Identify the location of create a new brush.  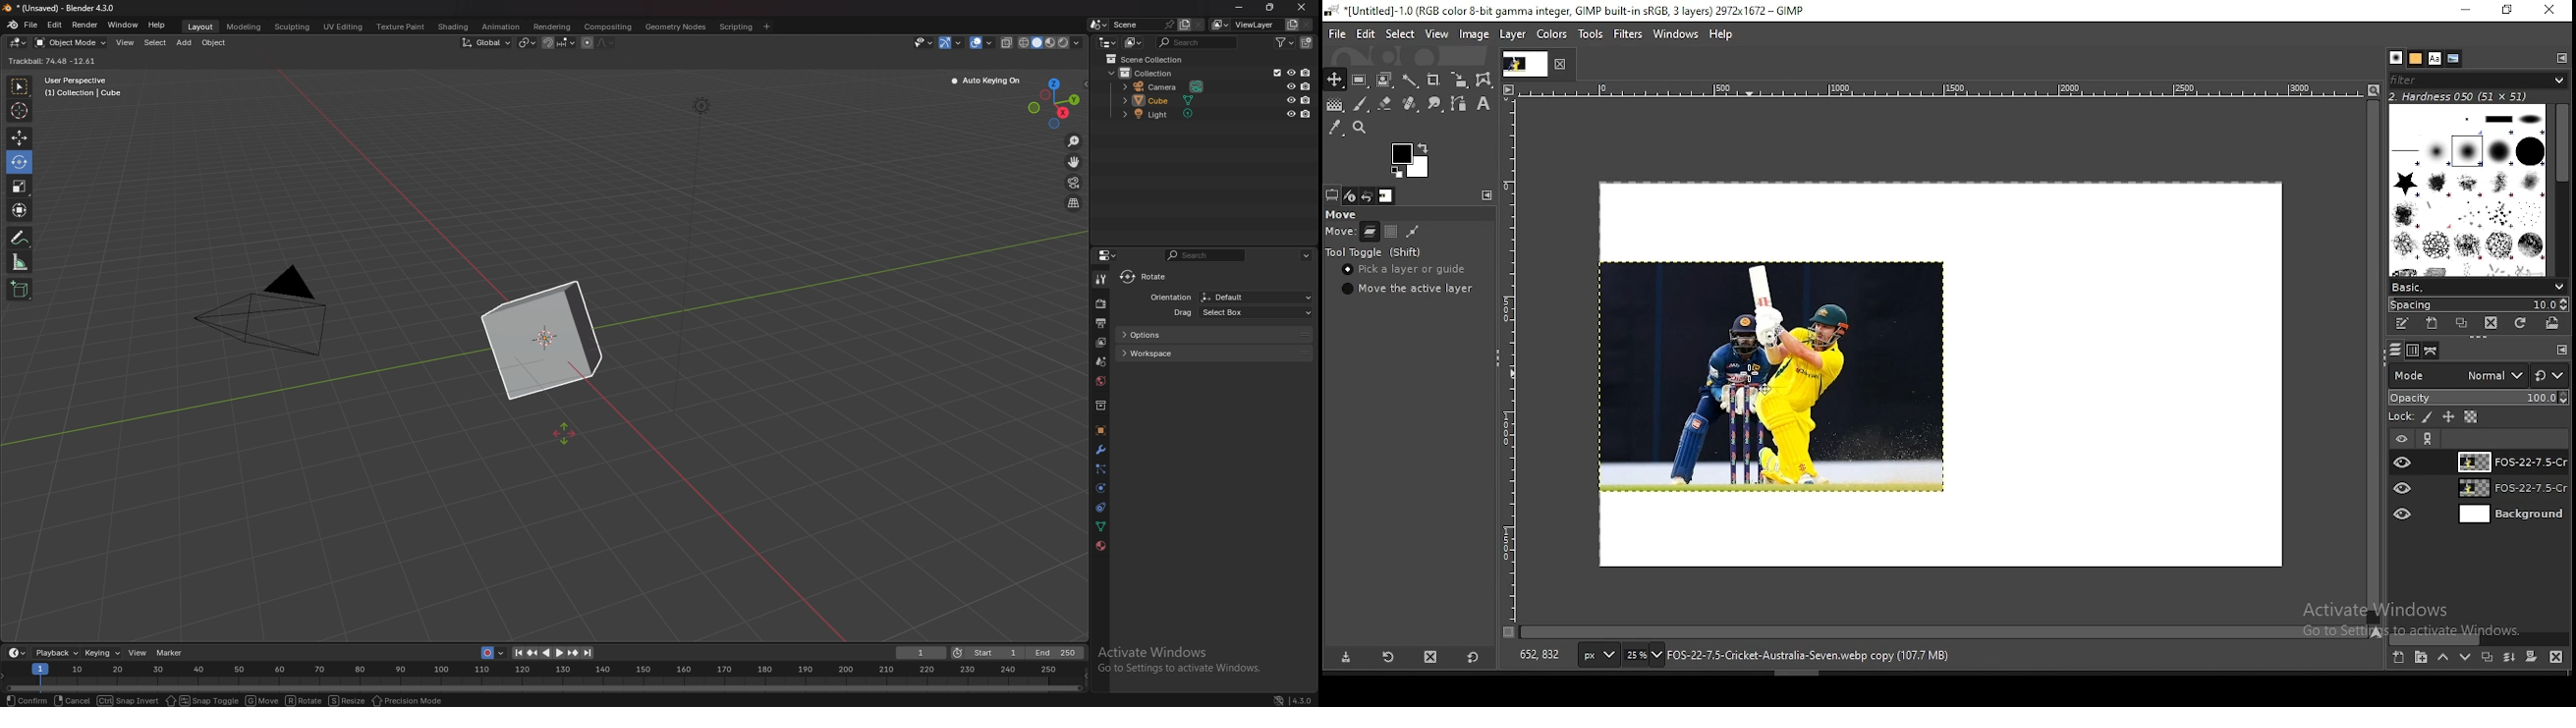
(2432, 323).